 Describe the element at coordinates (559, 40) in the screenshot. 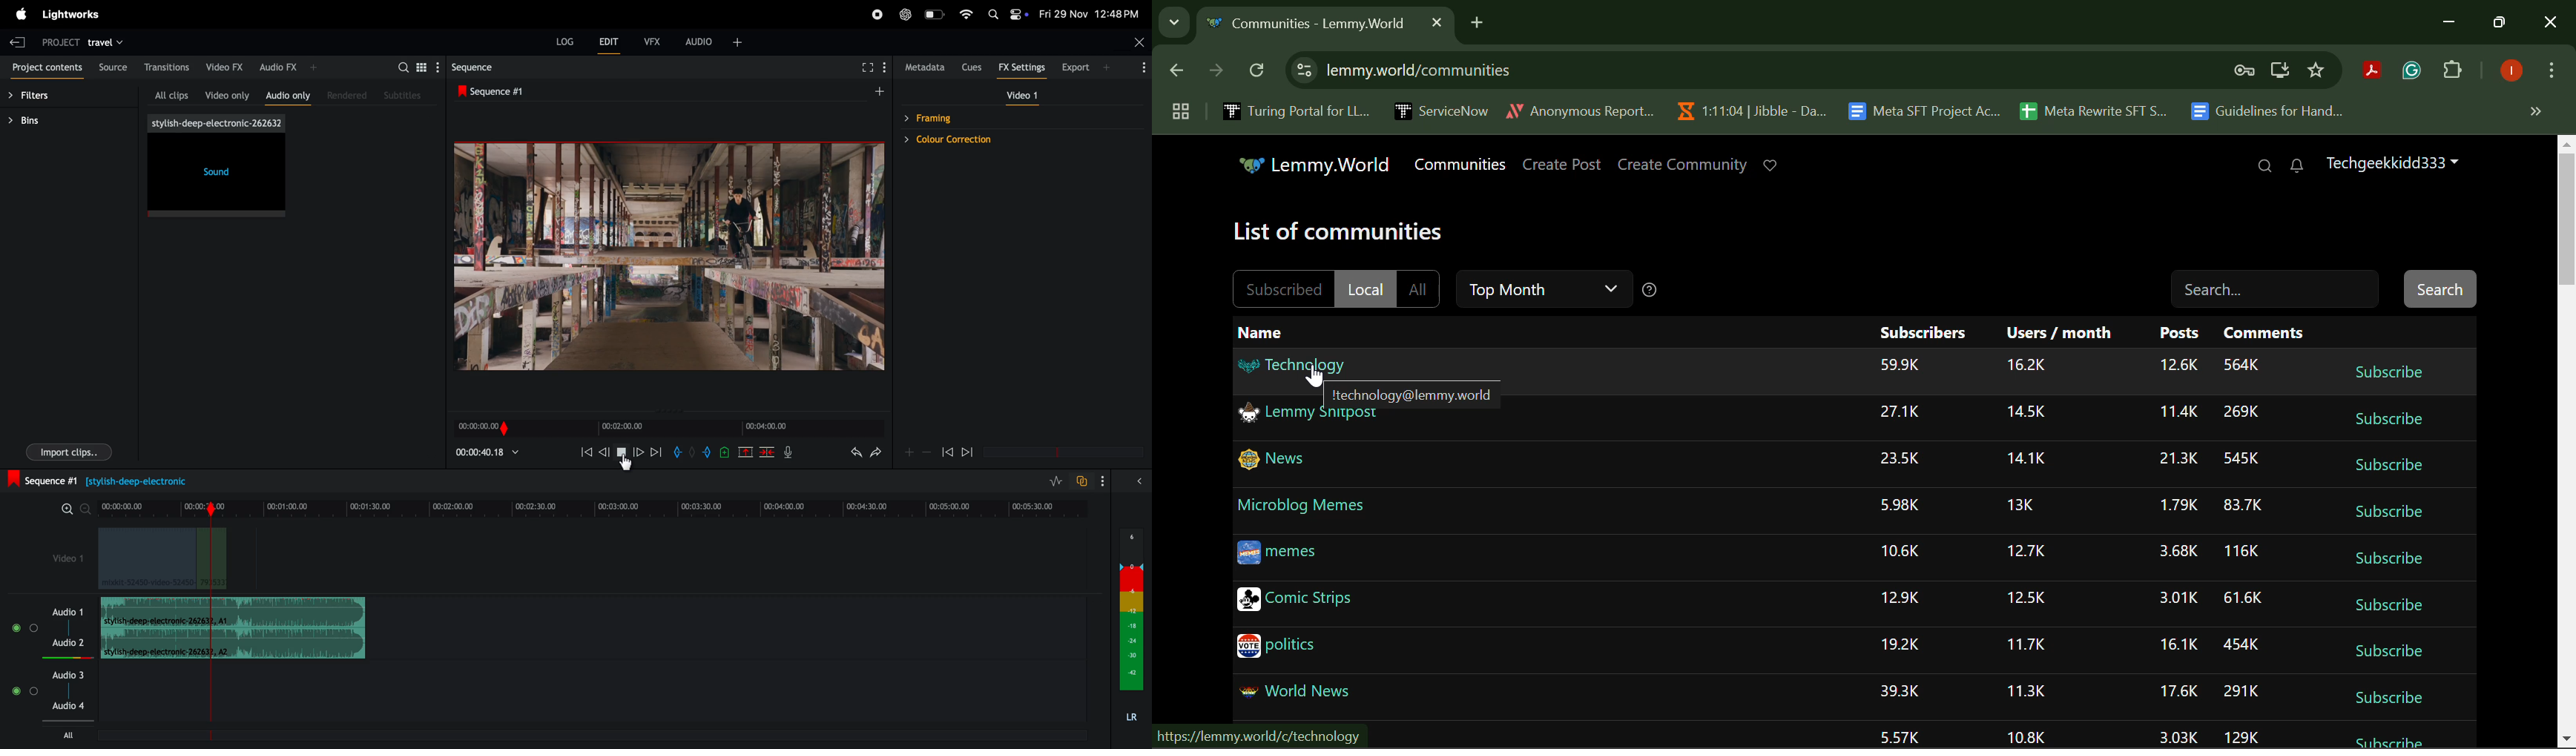

I see `log` at that location.